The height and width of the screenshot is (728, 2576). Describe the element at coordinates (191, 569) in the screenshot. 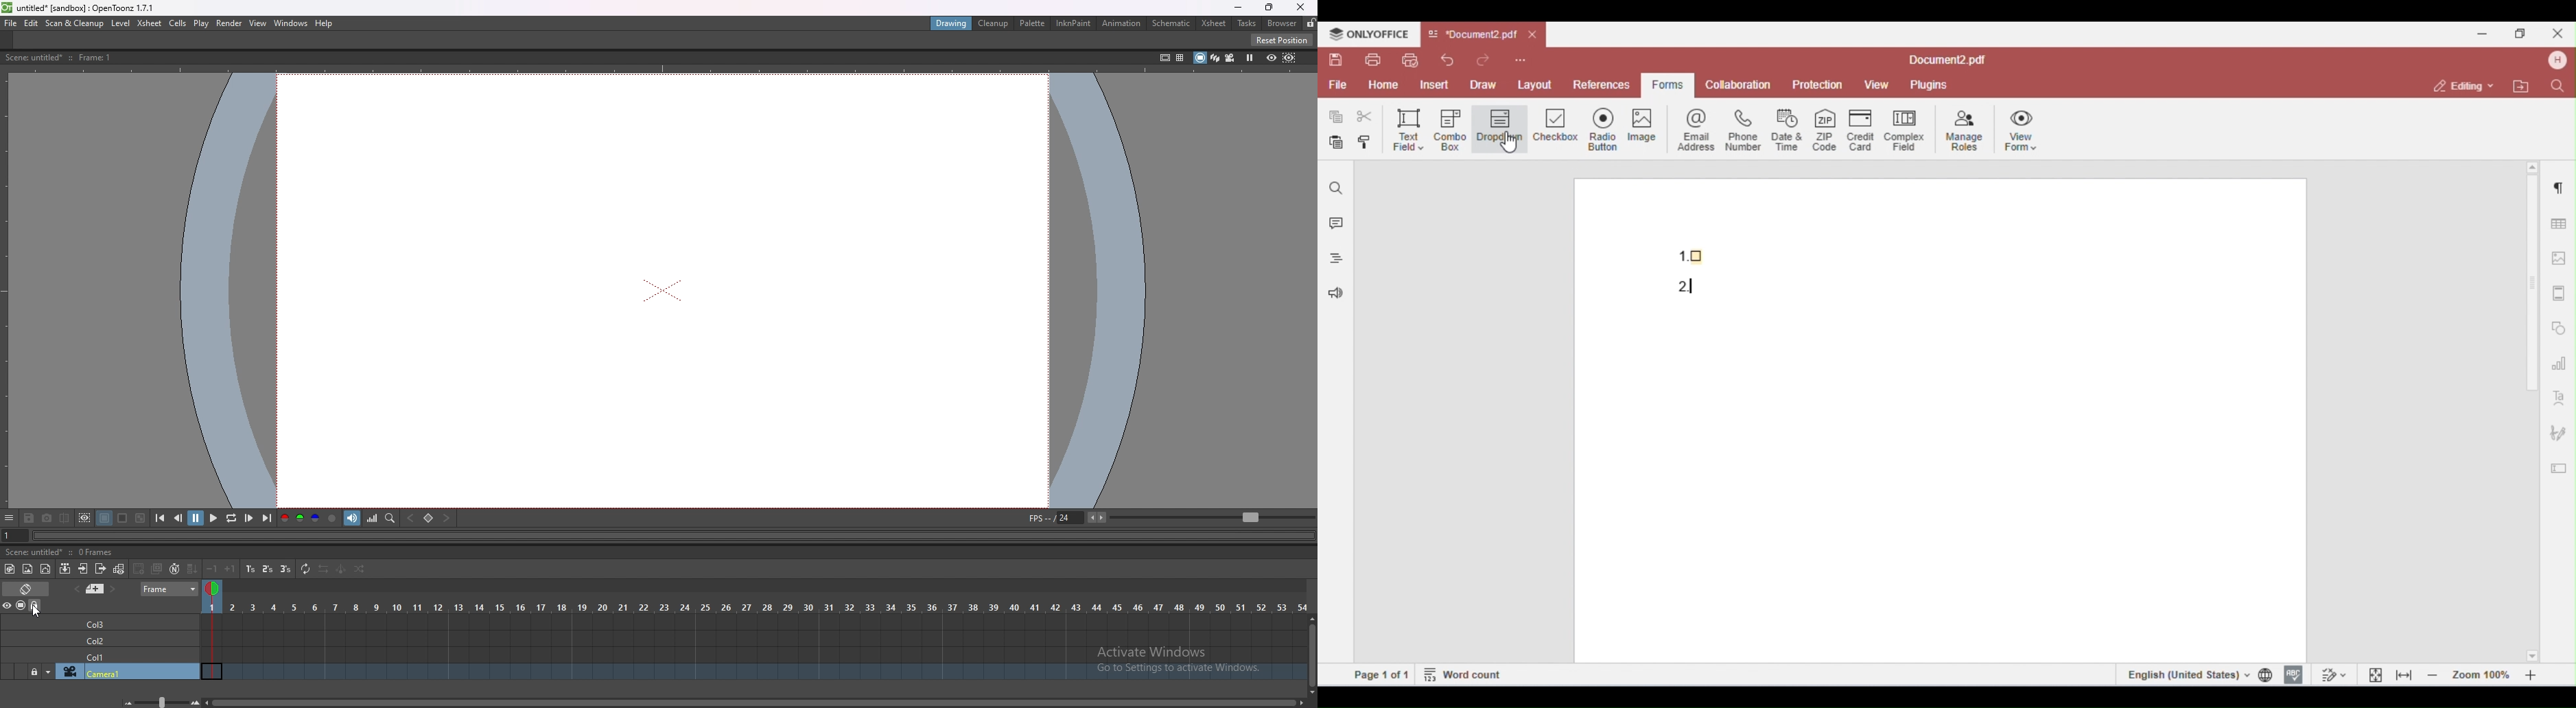

I see `fill in empty cells` at that location.